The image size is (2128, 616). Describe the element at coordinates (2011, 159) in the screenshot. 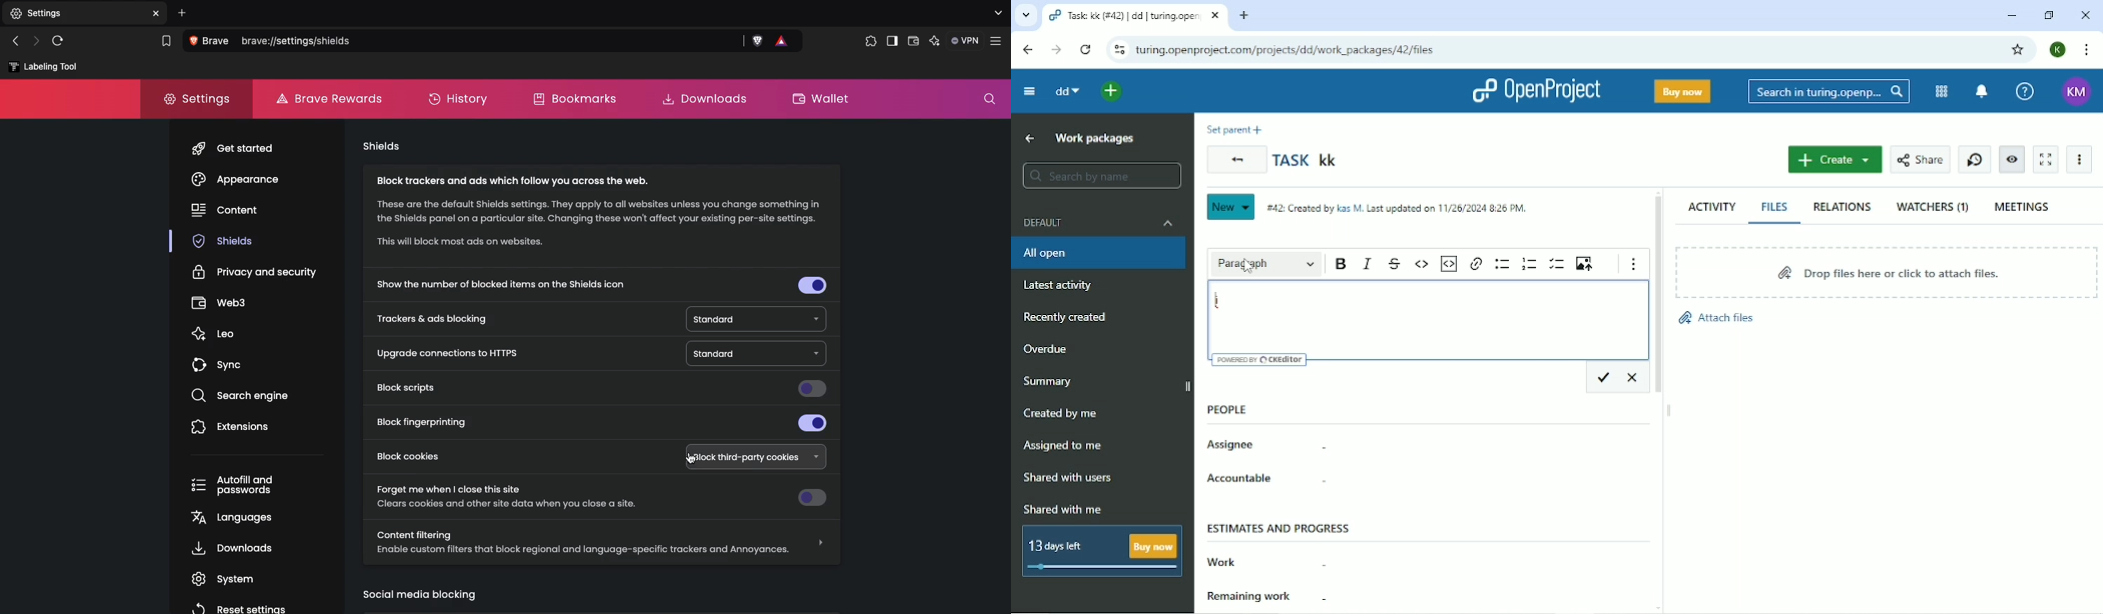

I see `Unwatch work package` at that location.